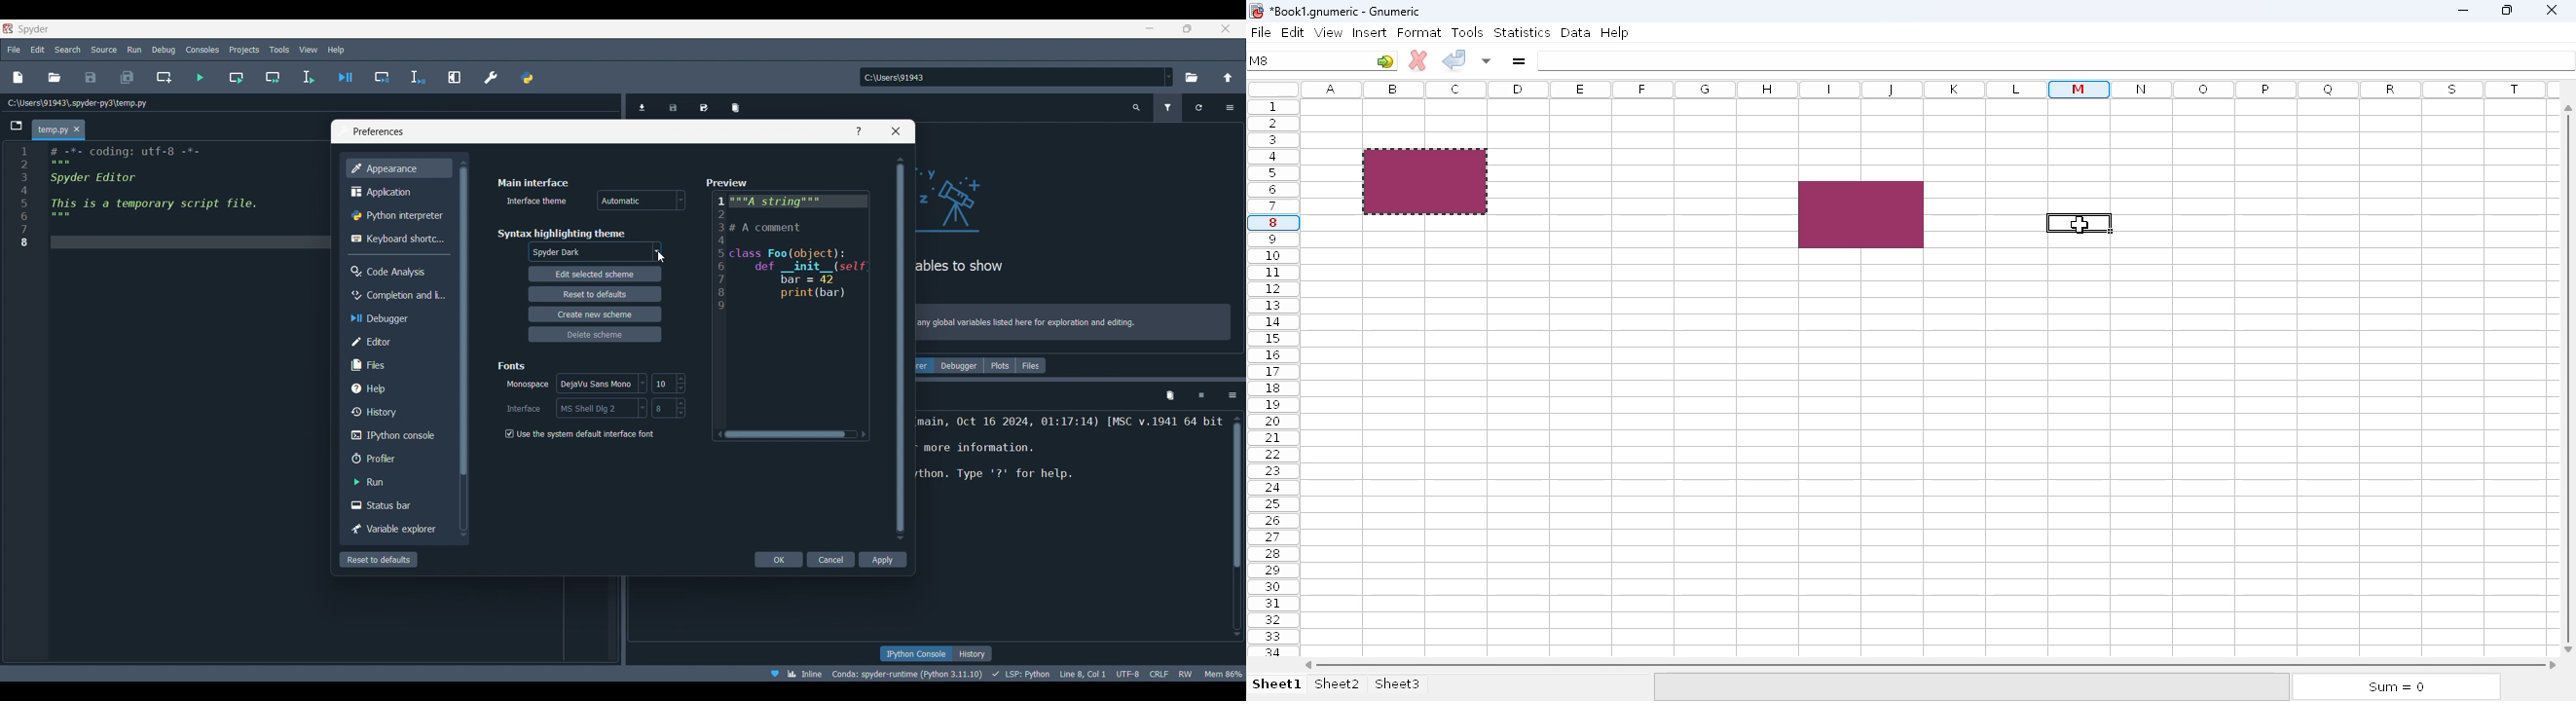  What do you see at coordinates (524, 409) in the screenshot?
I see `Indicates interface settings` at bounding box center [524, 409].